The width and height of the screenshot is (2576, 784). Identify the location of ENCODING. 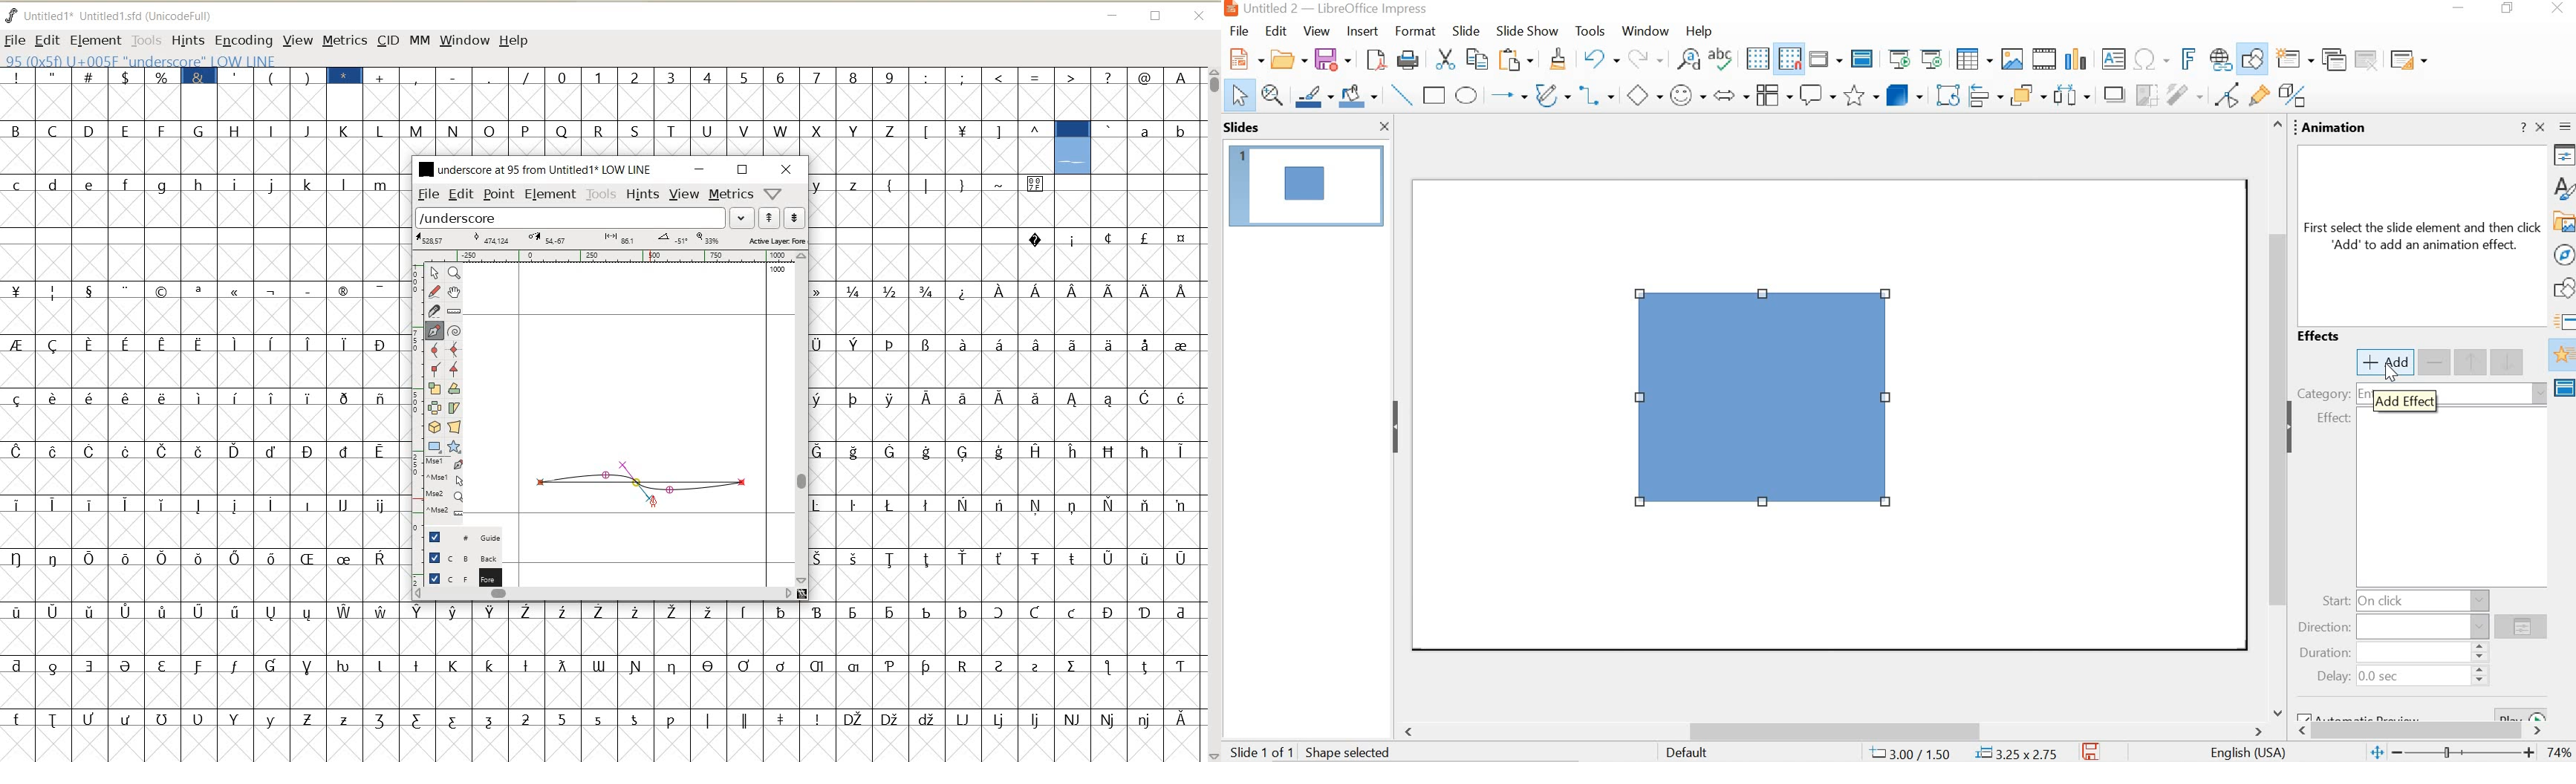
(243, 41).